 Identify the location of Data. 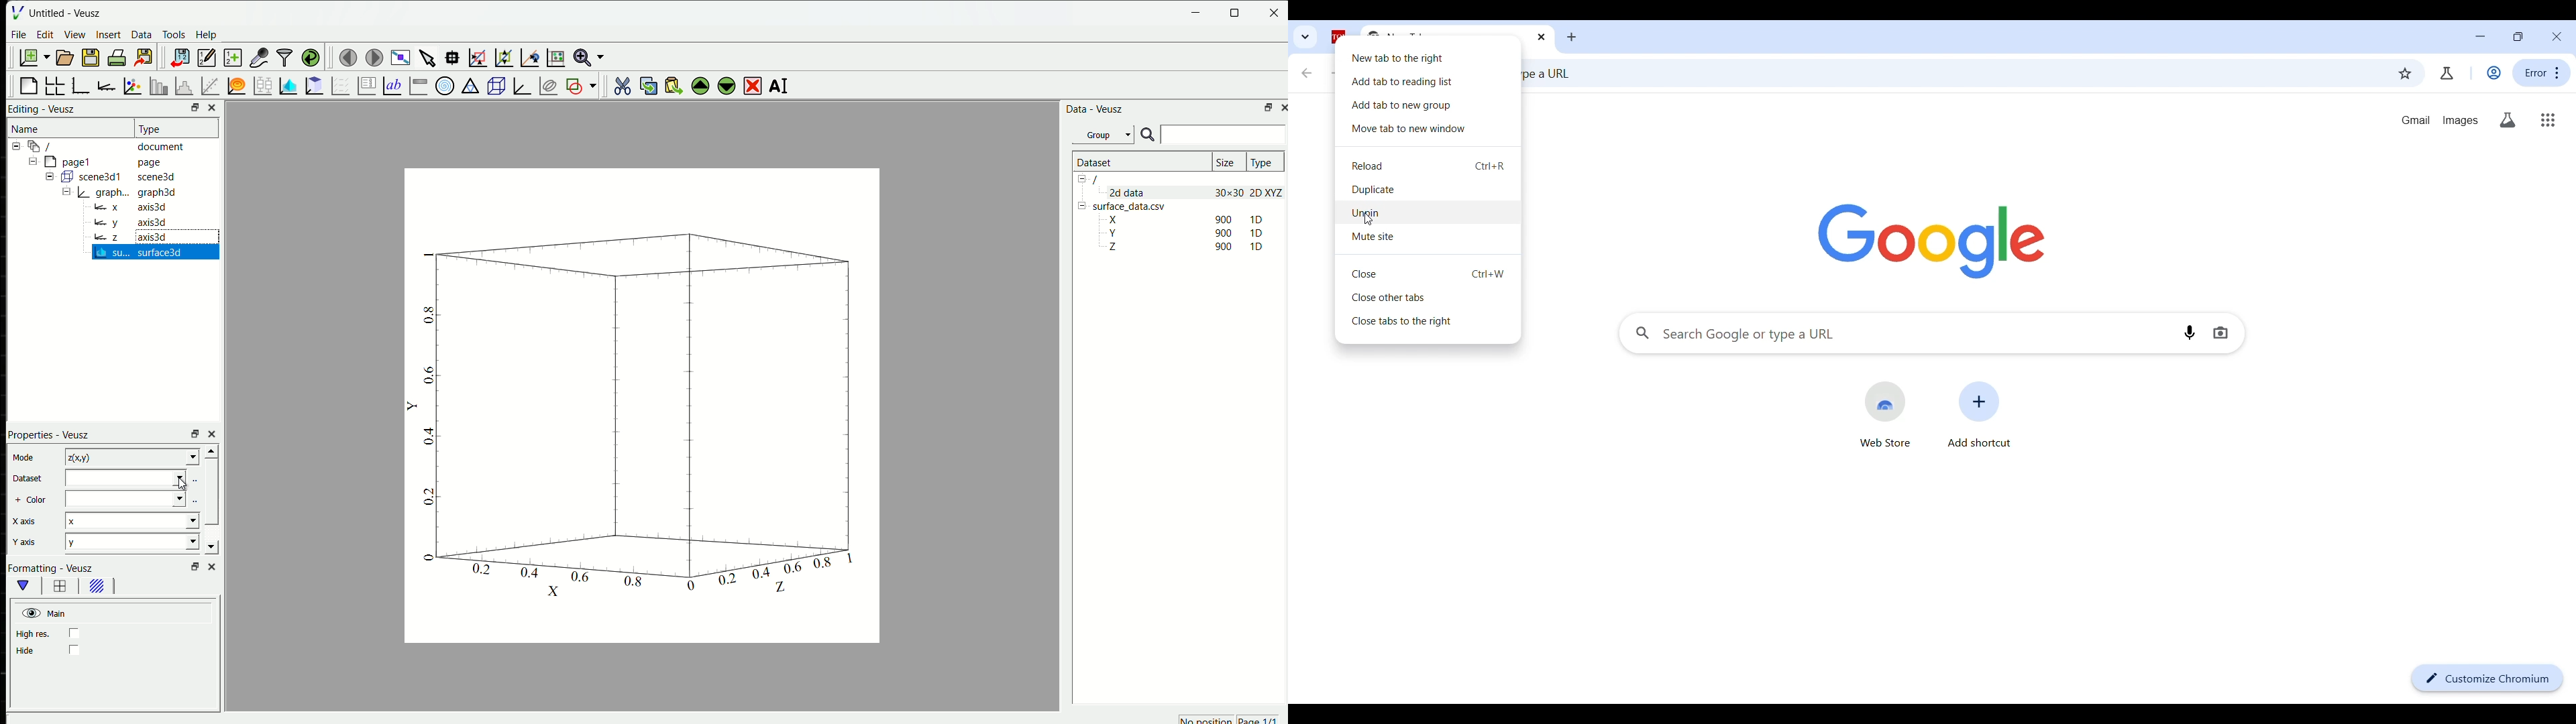
(143, 35).